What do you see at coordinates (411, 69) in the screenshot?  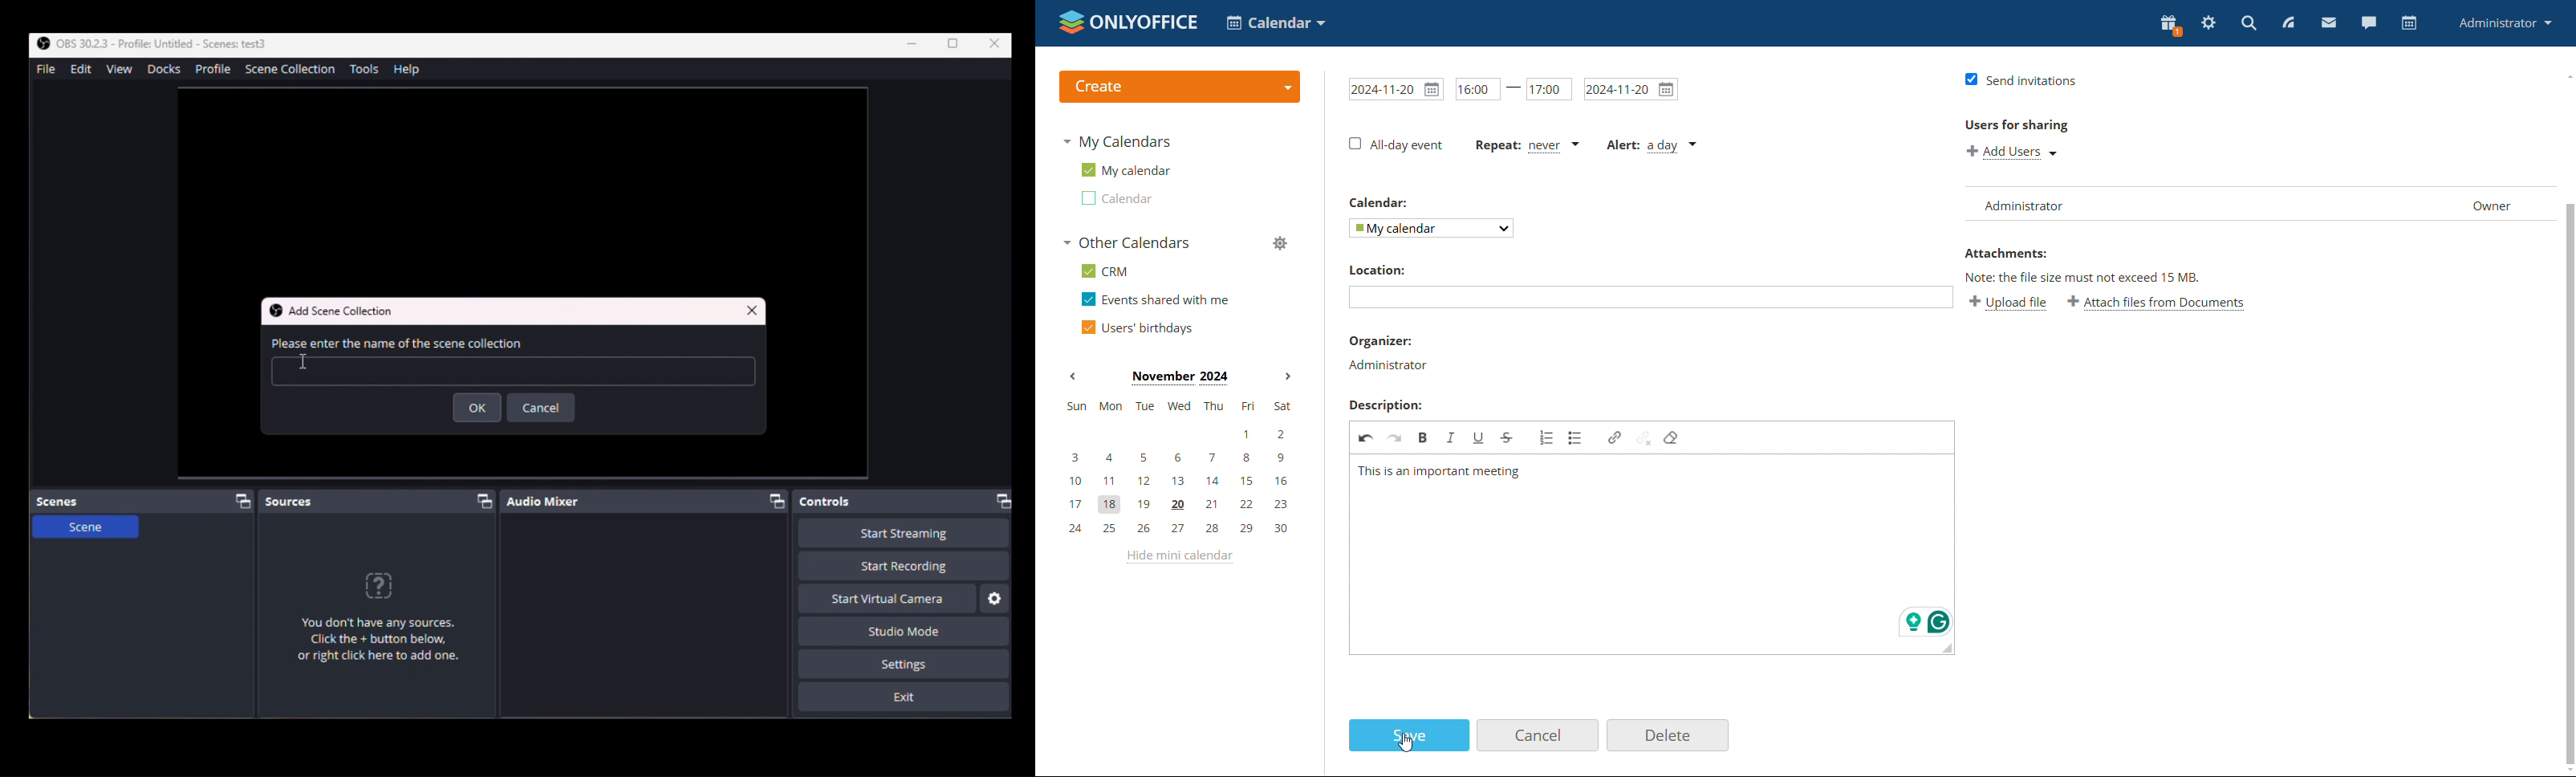 I see `Help` at bounding box center [411, 69].